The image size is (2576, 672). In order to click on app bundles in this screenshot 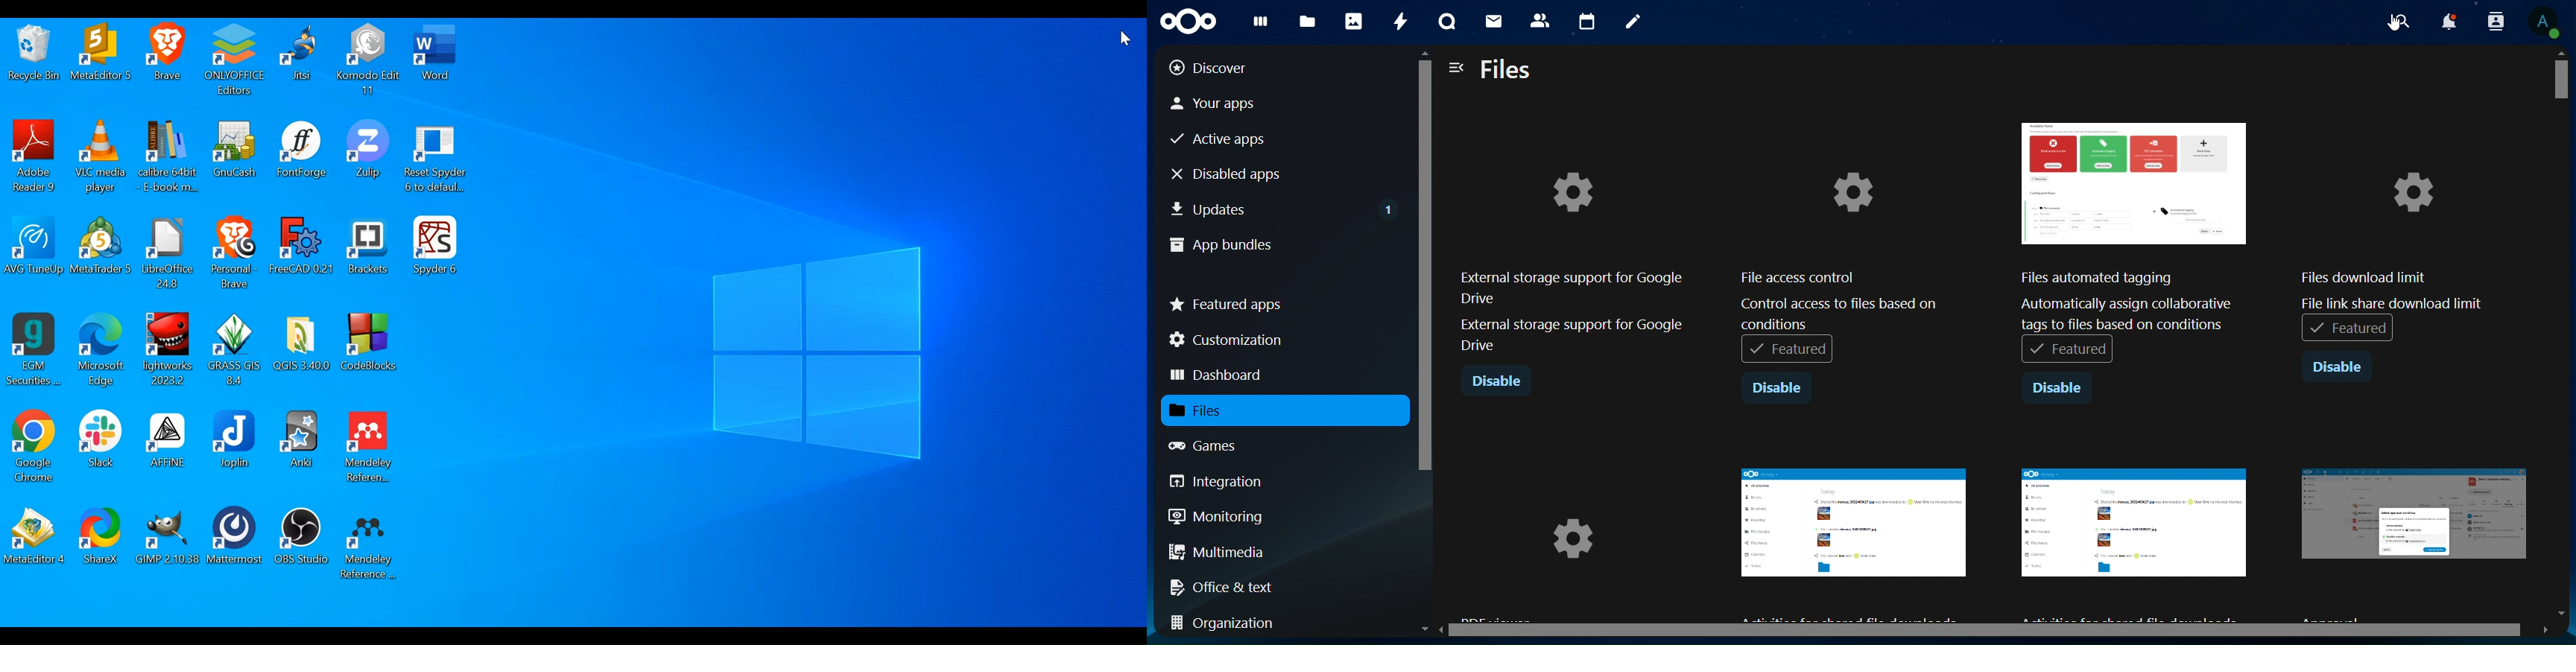, I will do `click(1221, 247)`.